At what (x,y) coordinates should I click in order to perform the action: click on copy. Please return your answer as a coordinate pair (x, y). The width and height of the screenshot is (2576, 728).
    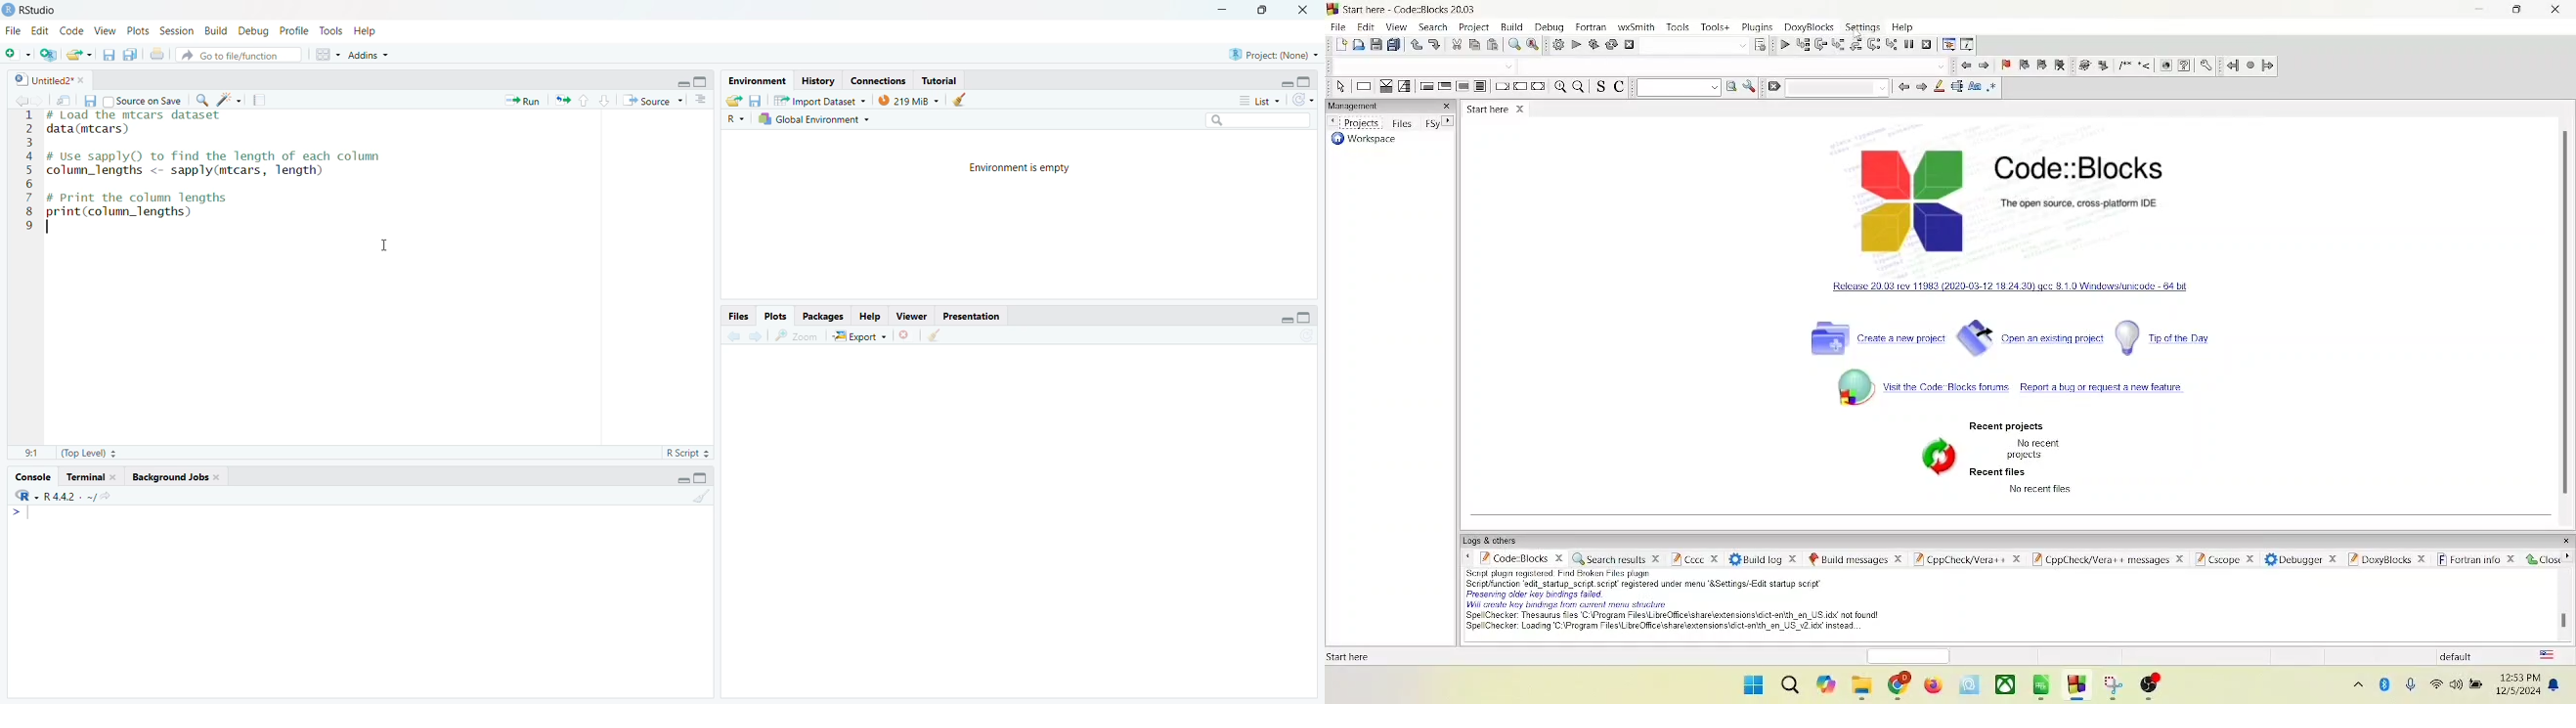
    Looking at the image, I should click on (1473, 44).